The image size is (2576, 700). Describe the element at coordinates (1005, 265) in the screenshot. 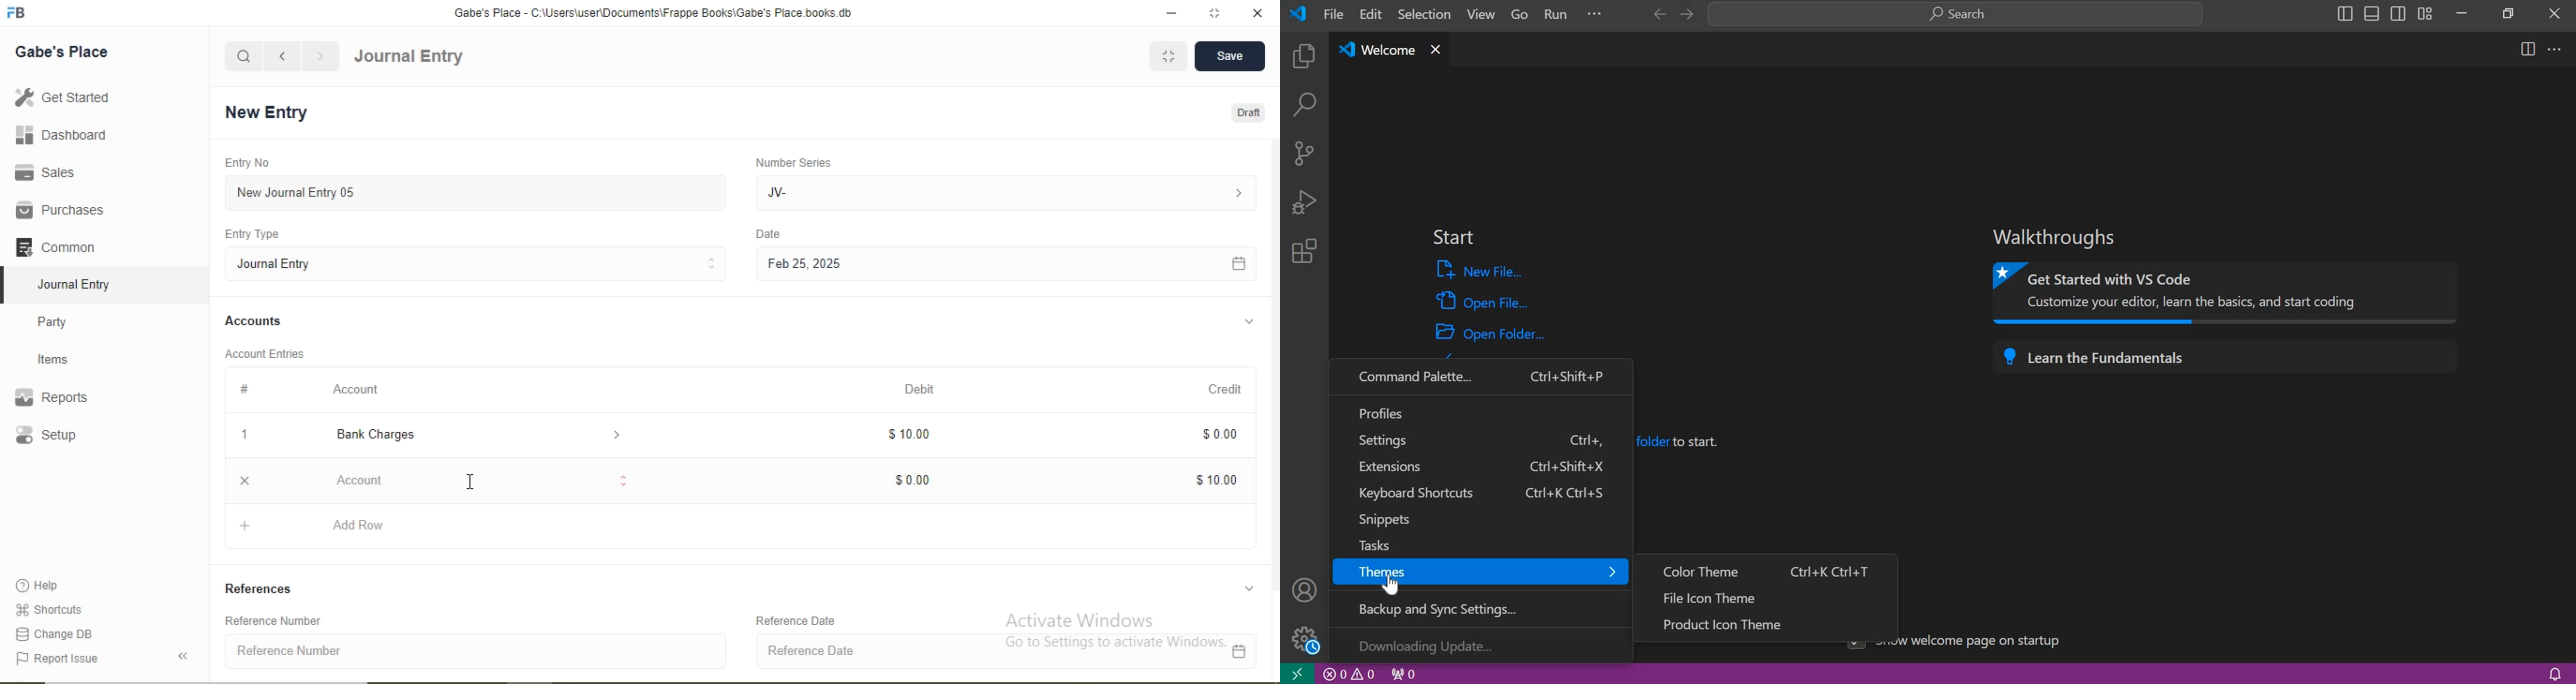

I see `Feb 25, 2025` at that location.